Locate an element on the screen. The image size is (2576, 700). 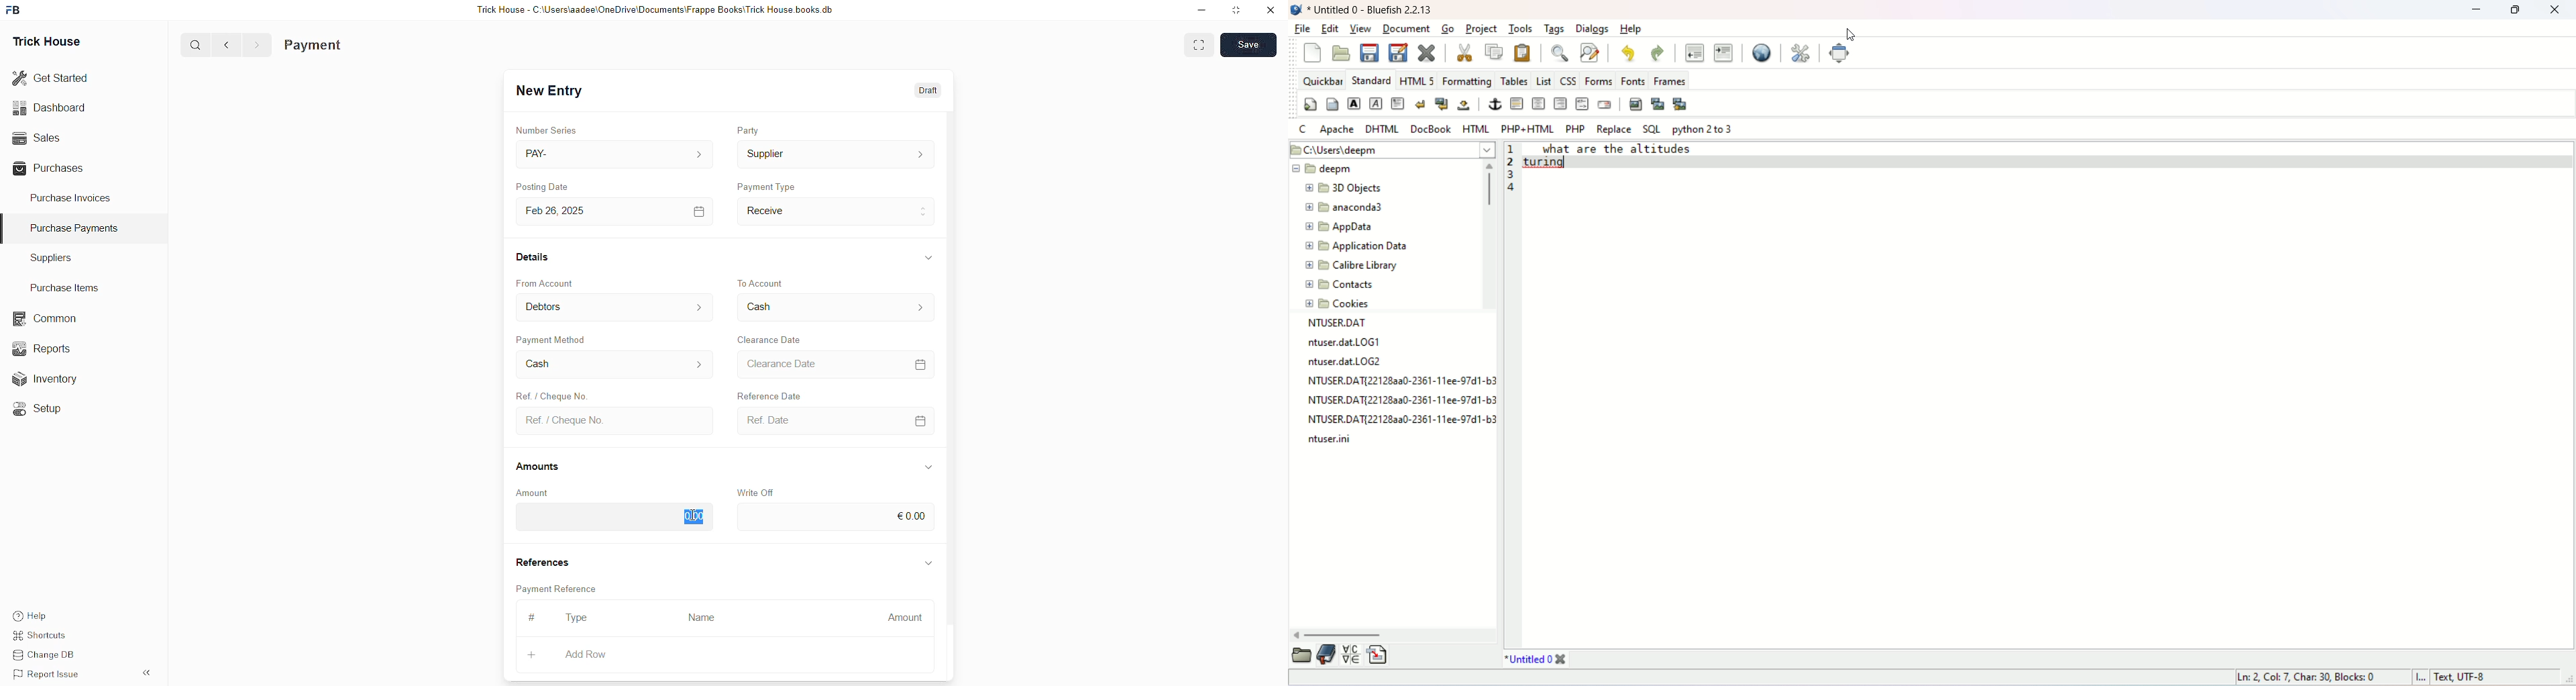
Cash is located at coordinates (612, 366).